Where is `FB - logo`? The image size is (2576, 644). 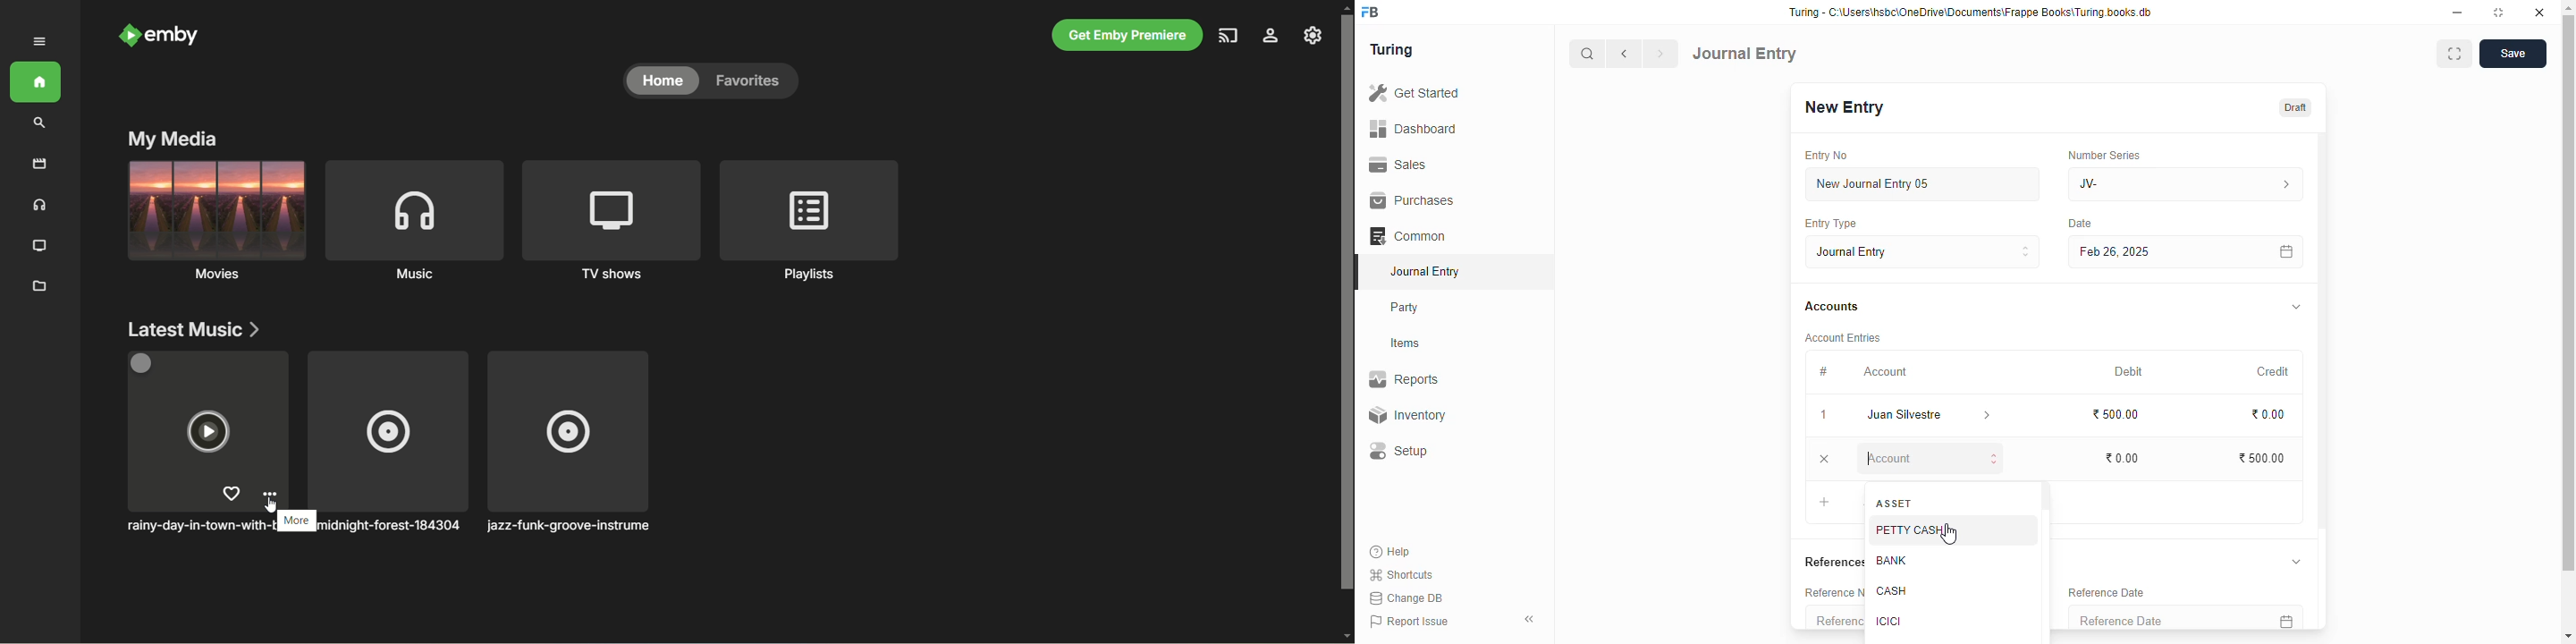 FB - logo is located at coordinates (1370, 12).